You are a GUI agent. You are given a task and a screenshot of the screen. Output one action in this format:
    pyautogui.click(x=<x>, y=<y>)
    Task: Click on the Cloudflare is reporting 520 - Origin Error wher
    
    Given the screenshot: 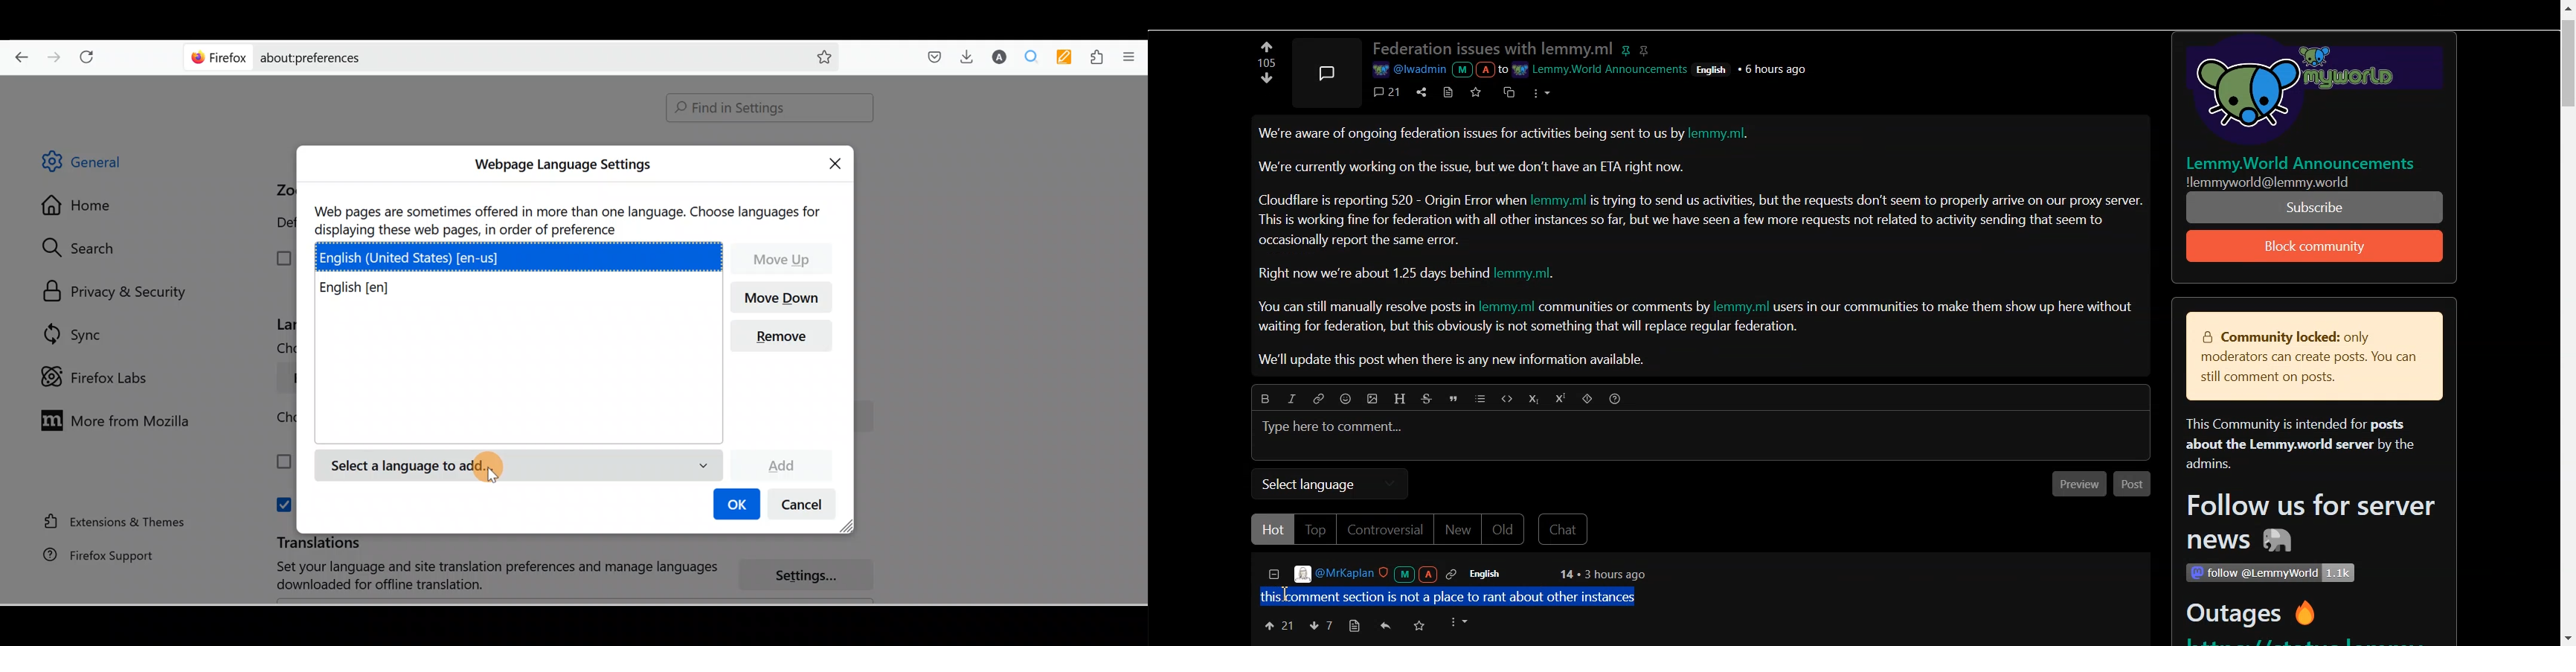 What is the action you would take?
    pyautogui.click(x=1393, y=199)
    